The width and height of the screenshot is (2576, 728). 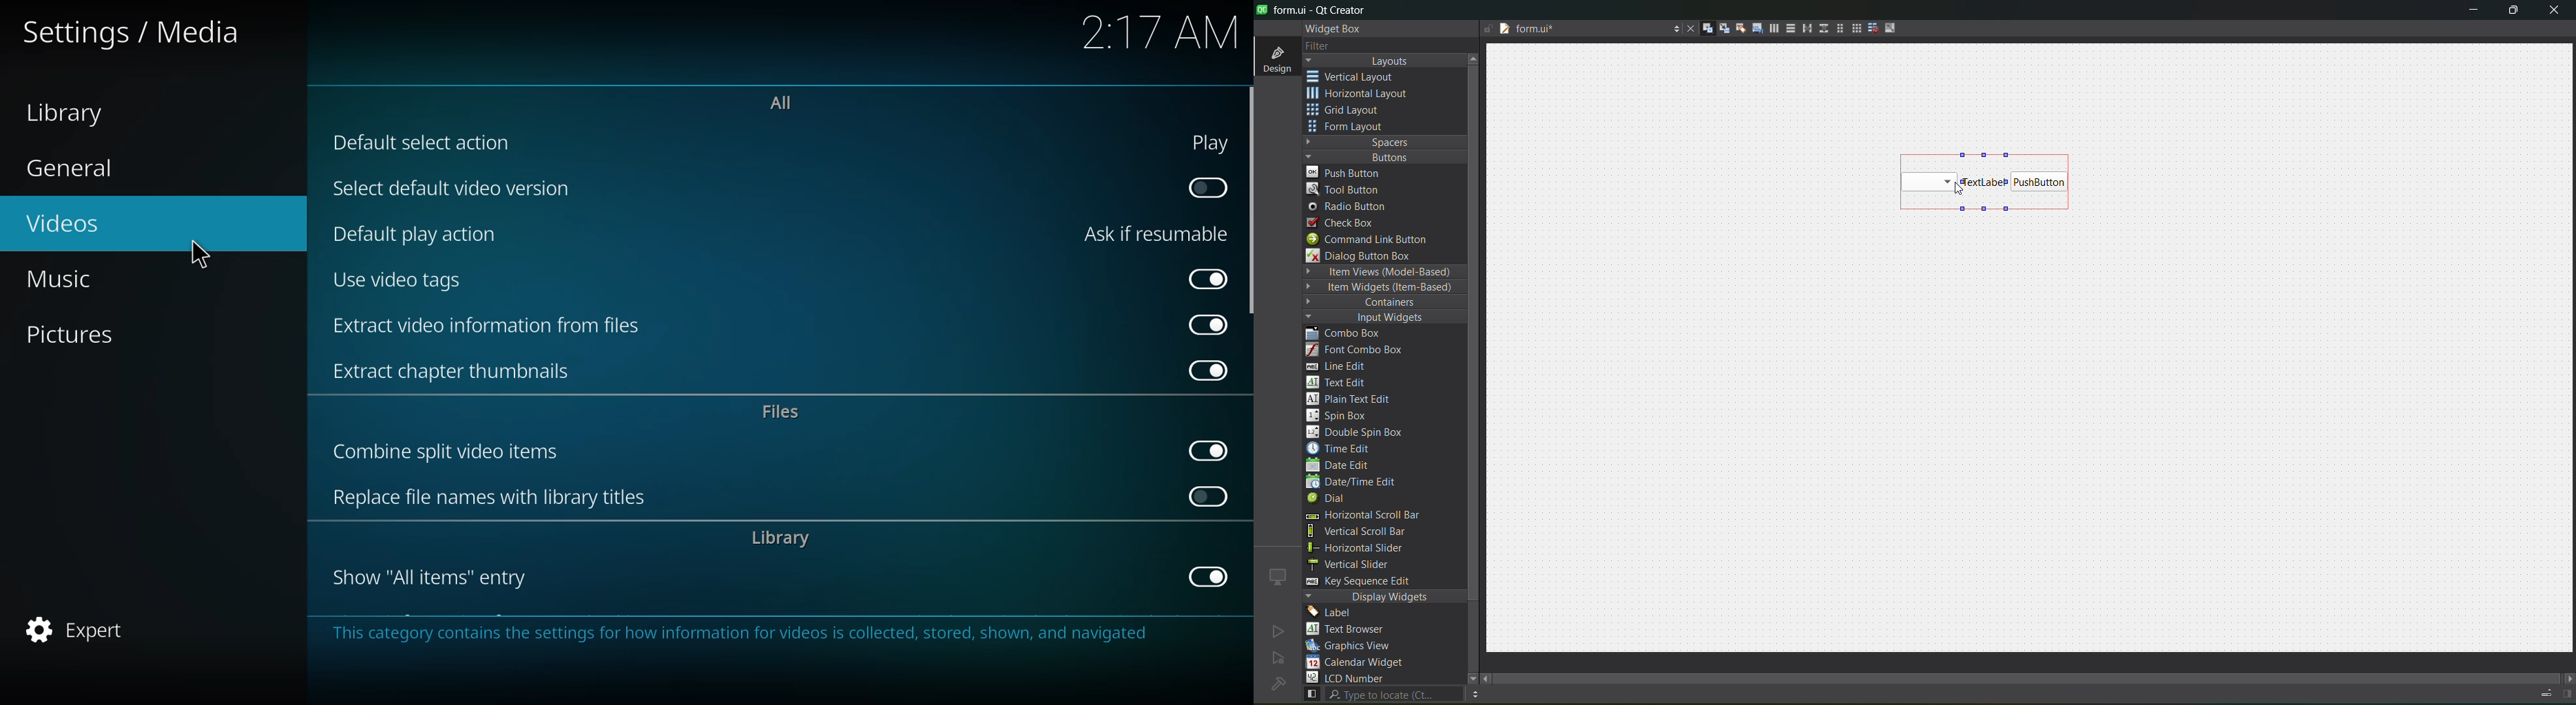 I want to click on enabled, so click(x=1207, y=448).